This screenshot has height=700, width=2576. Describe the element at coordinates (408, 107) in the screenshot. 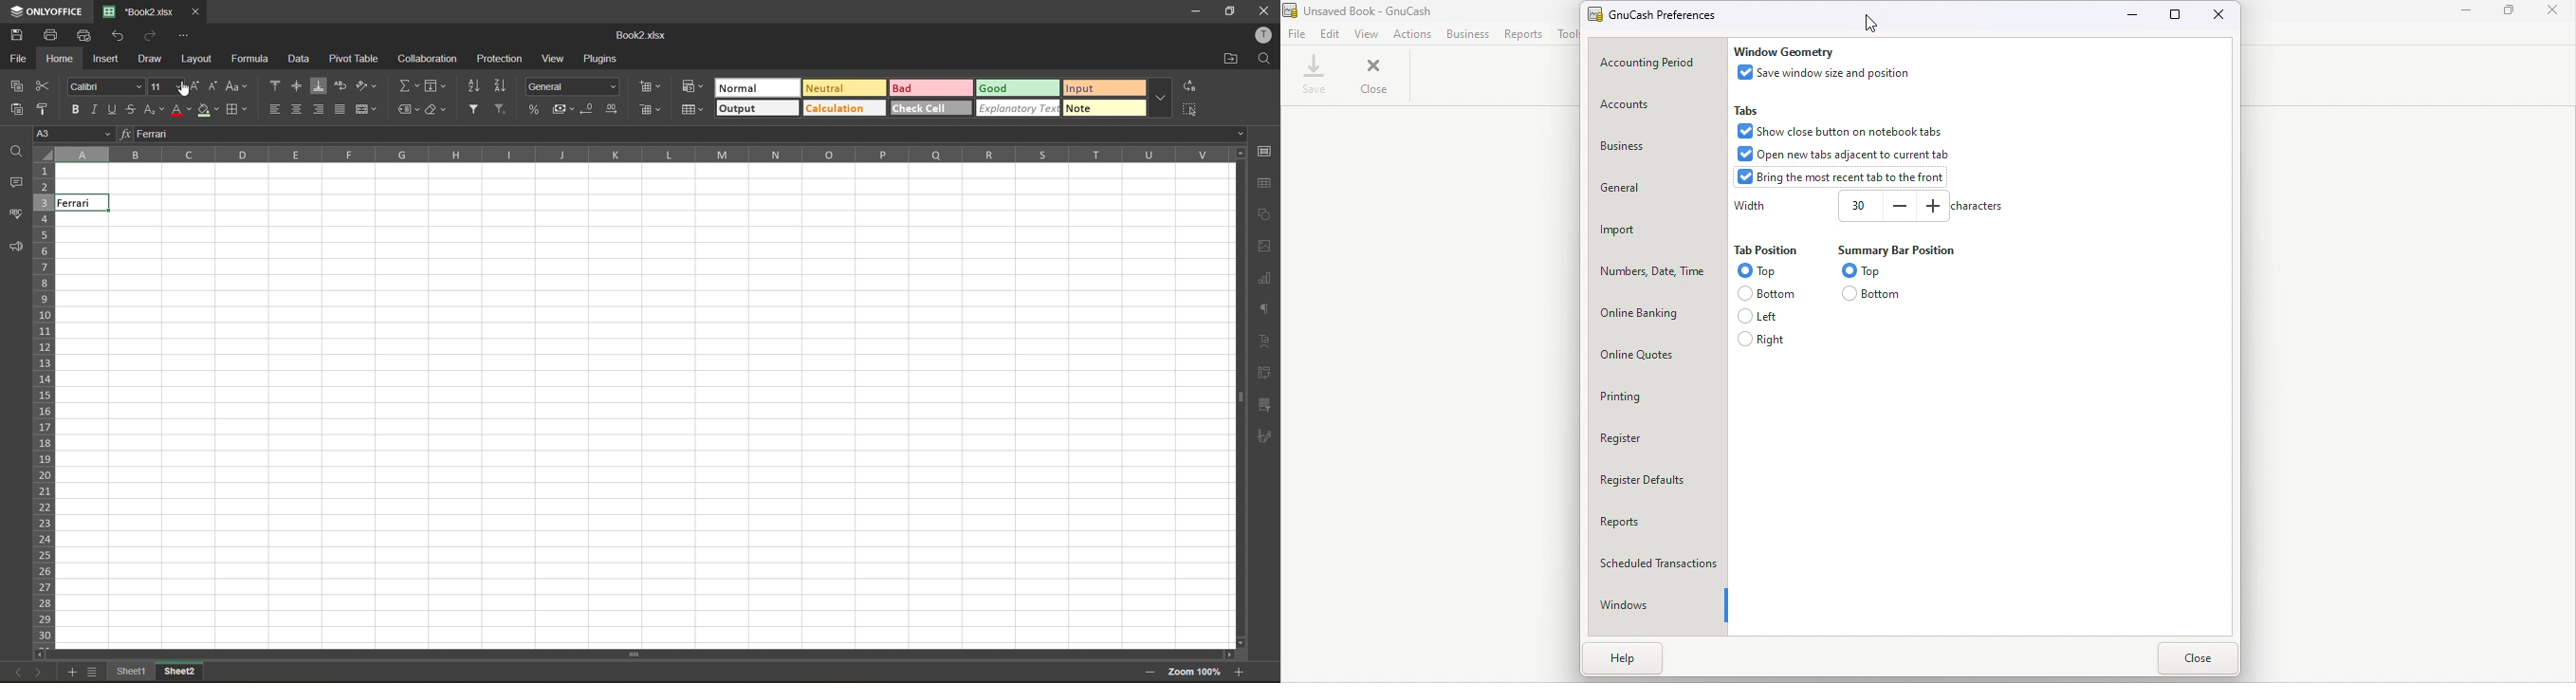

I see `named ranges` at that location.